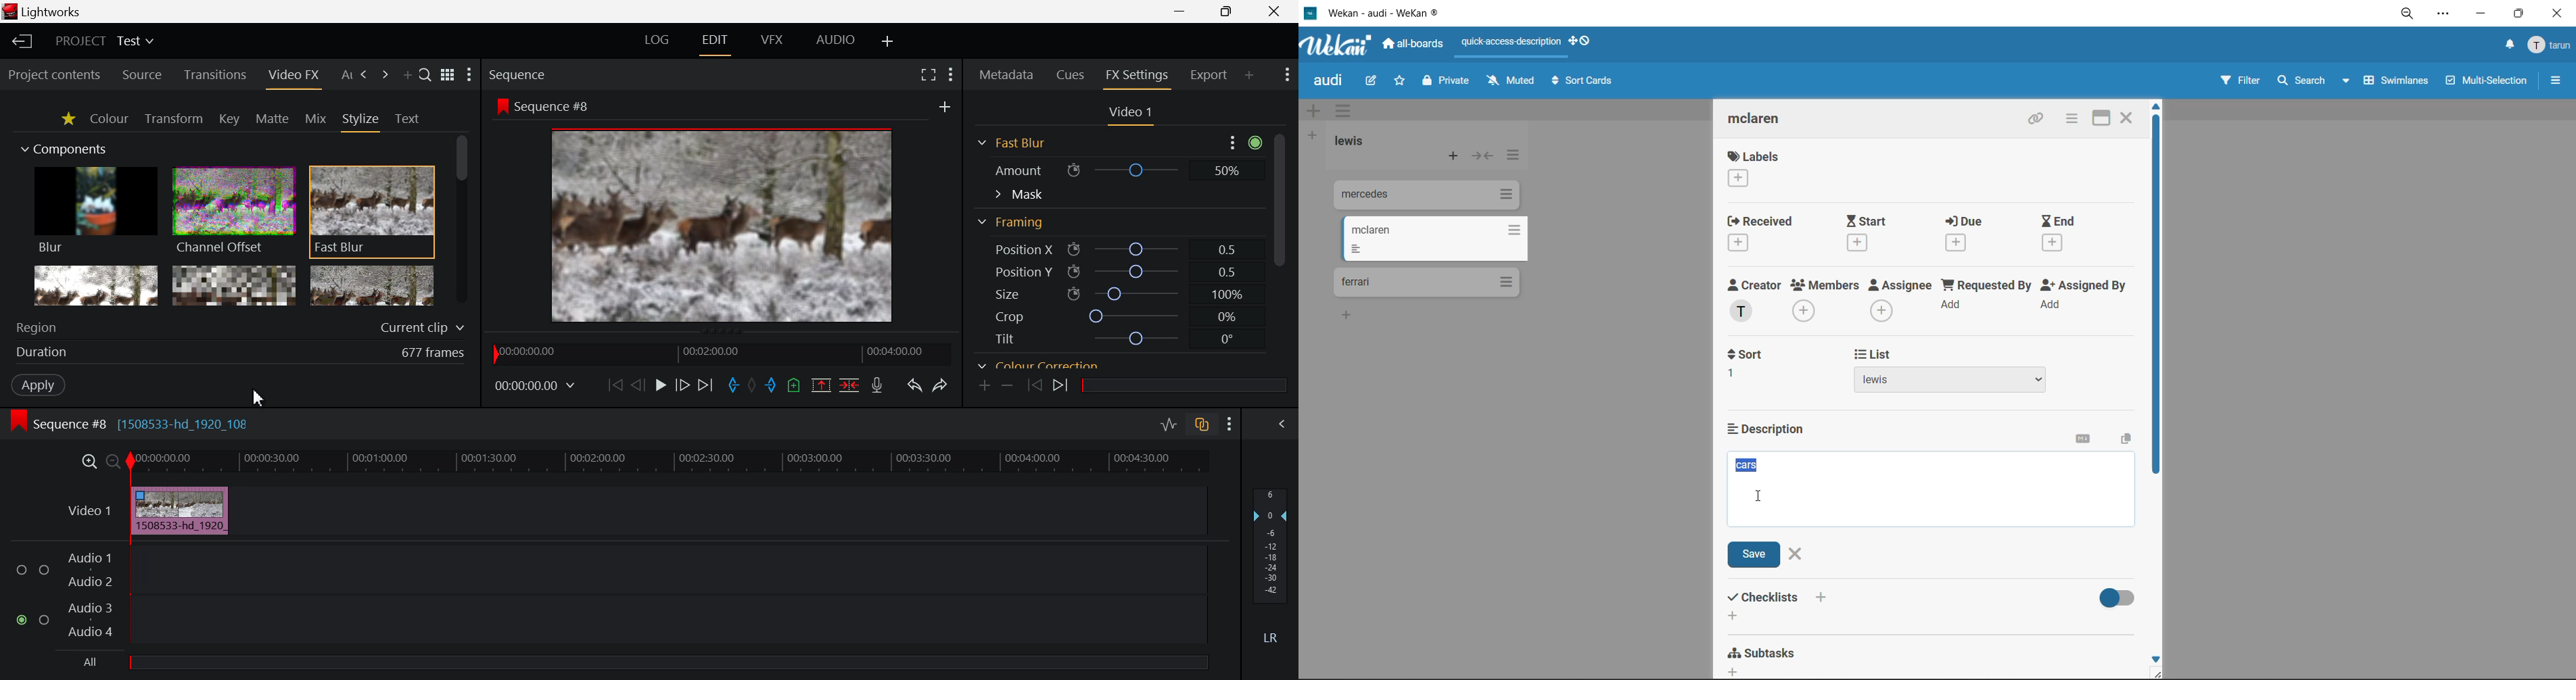 Image resolution: width=2576 pixels, height=700 pixels. What do you see at coordinates (2408, 15) in the screenshot?
I see `zoom` at bounding box center [2408, 15].